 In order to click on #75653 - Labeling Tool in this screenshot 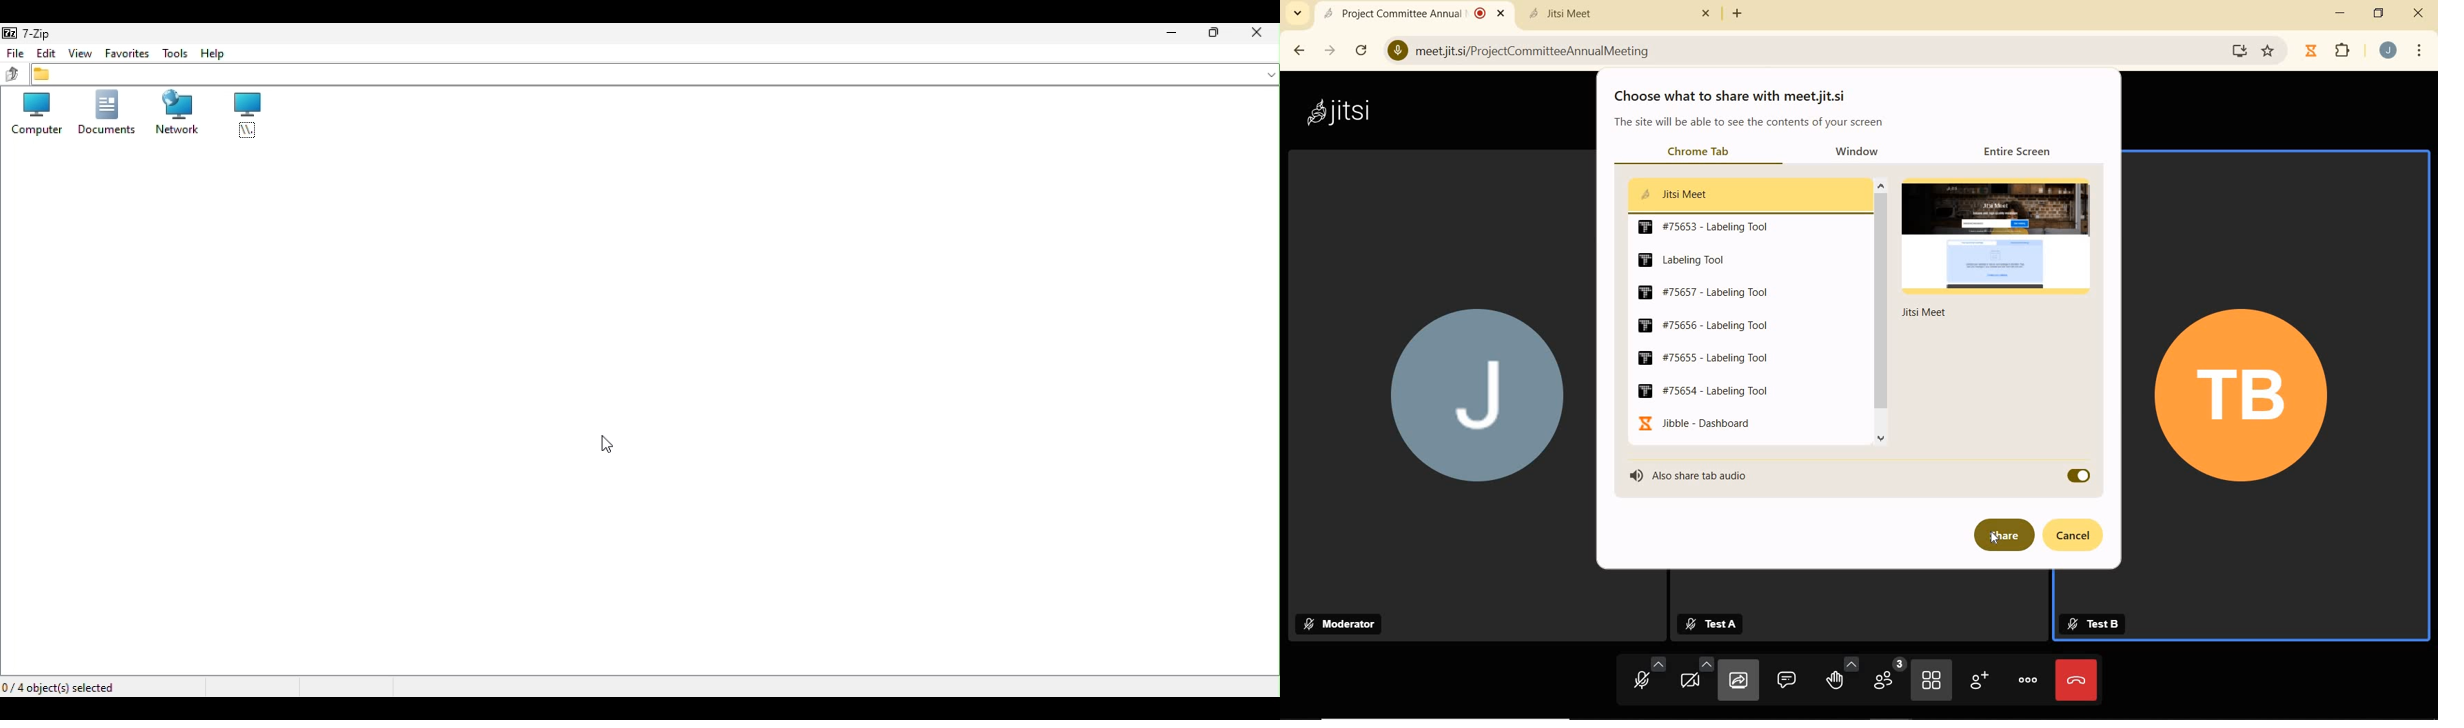, I will do `click(1705, 227)`.